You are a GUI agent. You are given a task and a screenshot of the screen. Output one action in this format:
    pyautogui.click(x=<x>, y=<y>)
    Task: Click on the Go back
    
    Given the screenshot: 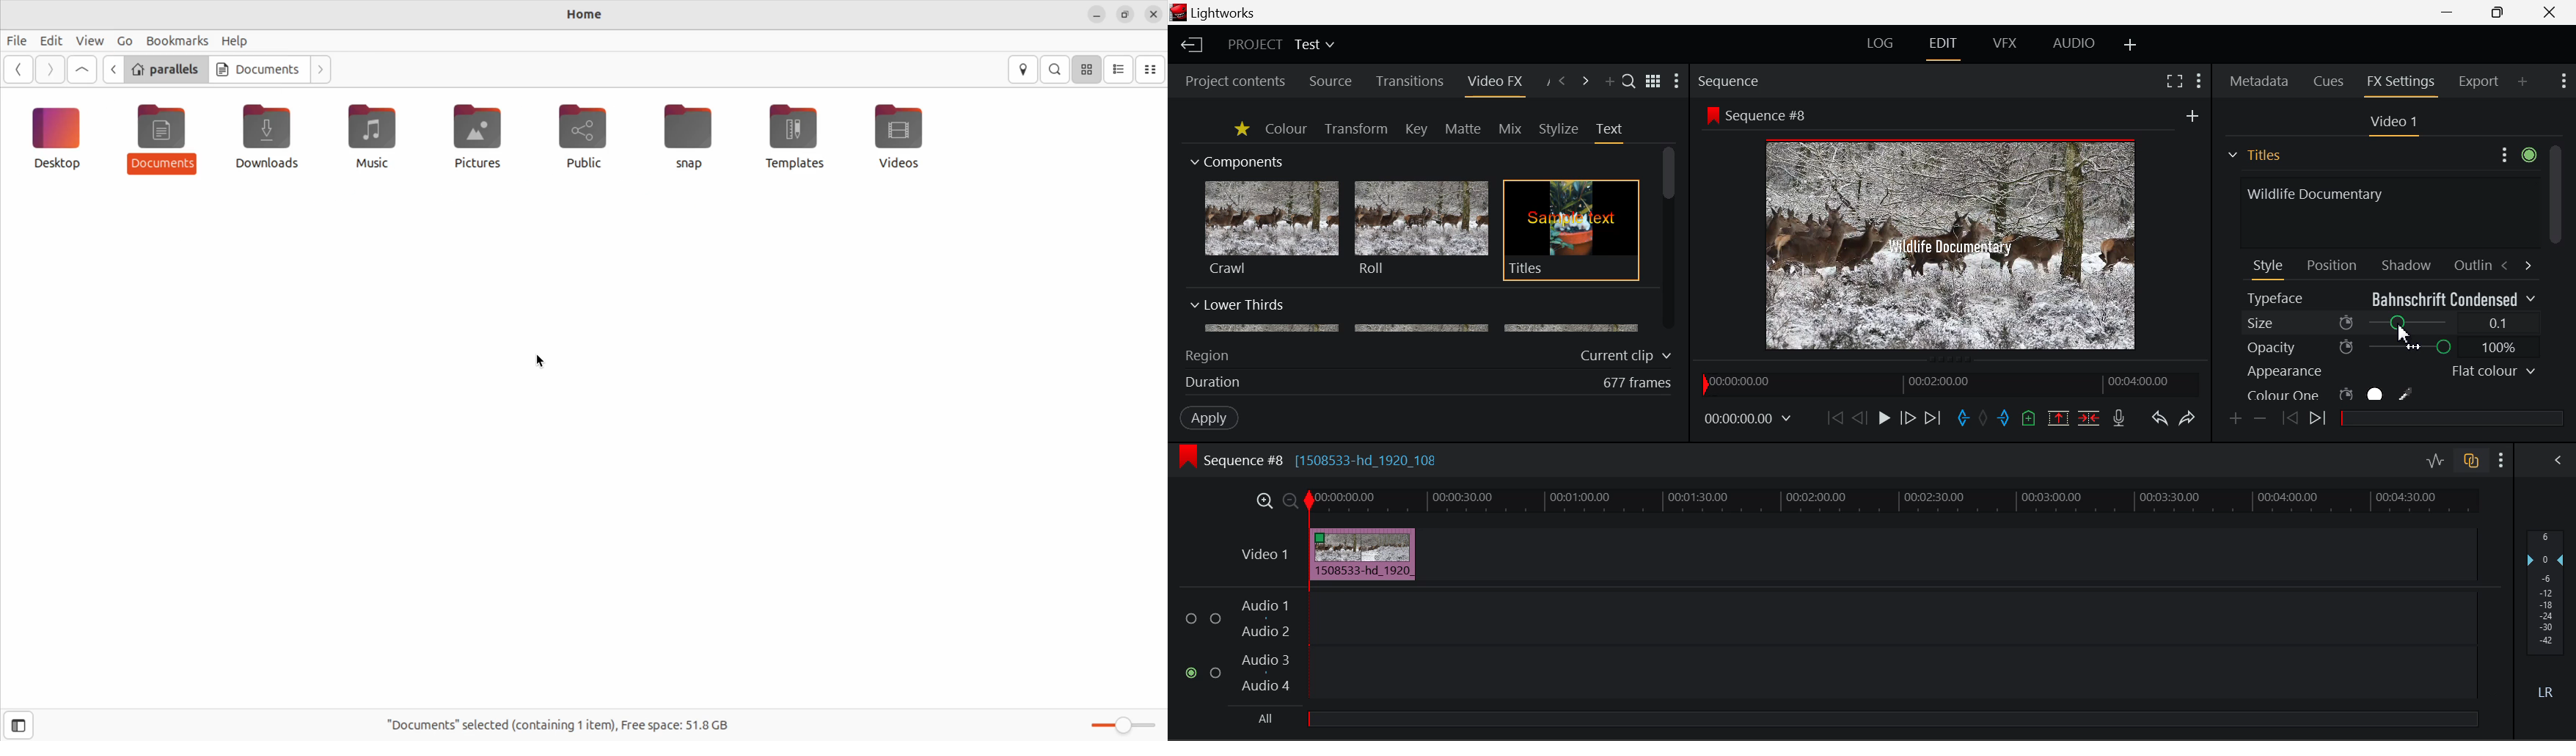 What is the action you would take?
    pyautogui.click(x=18, y=70)
    